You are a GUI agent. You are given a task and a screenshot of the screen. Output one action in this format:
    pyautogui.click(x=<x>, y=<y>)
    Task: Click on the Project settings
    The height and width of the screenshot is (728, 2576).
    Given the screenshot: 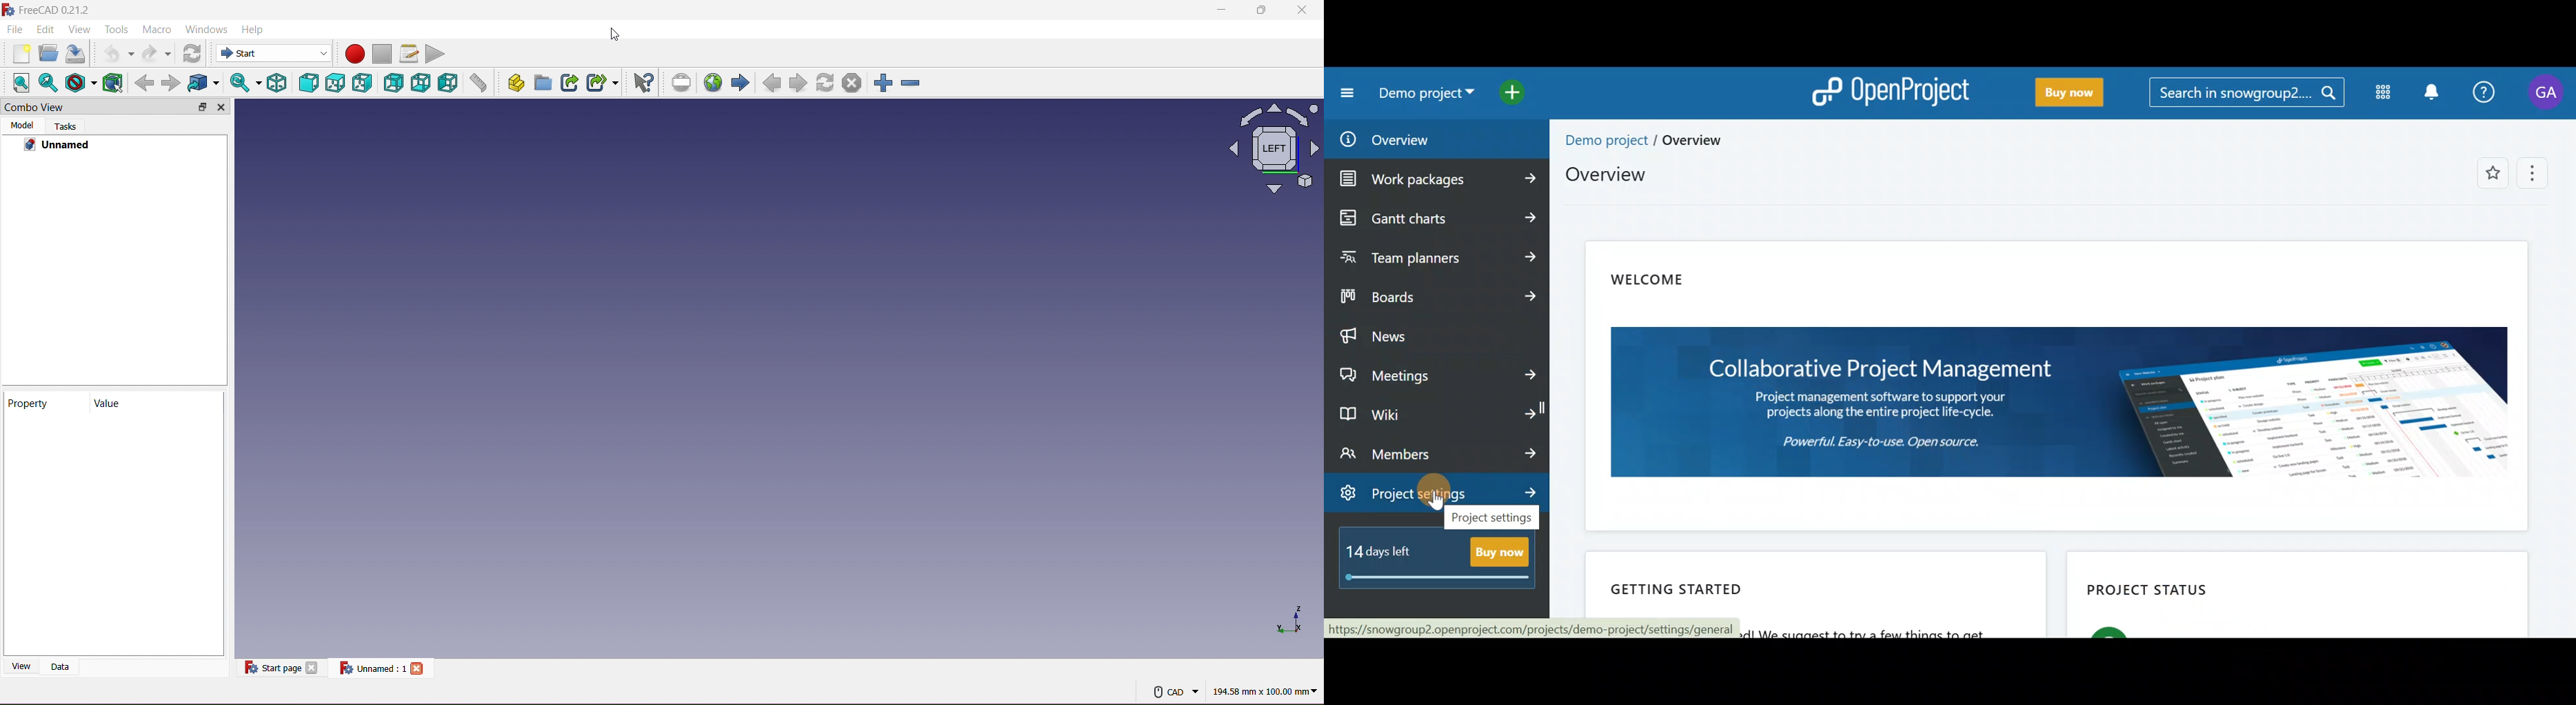 What is the action you would take?
    pyautogui.click(x=1436, y=493)
    